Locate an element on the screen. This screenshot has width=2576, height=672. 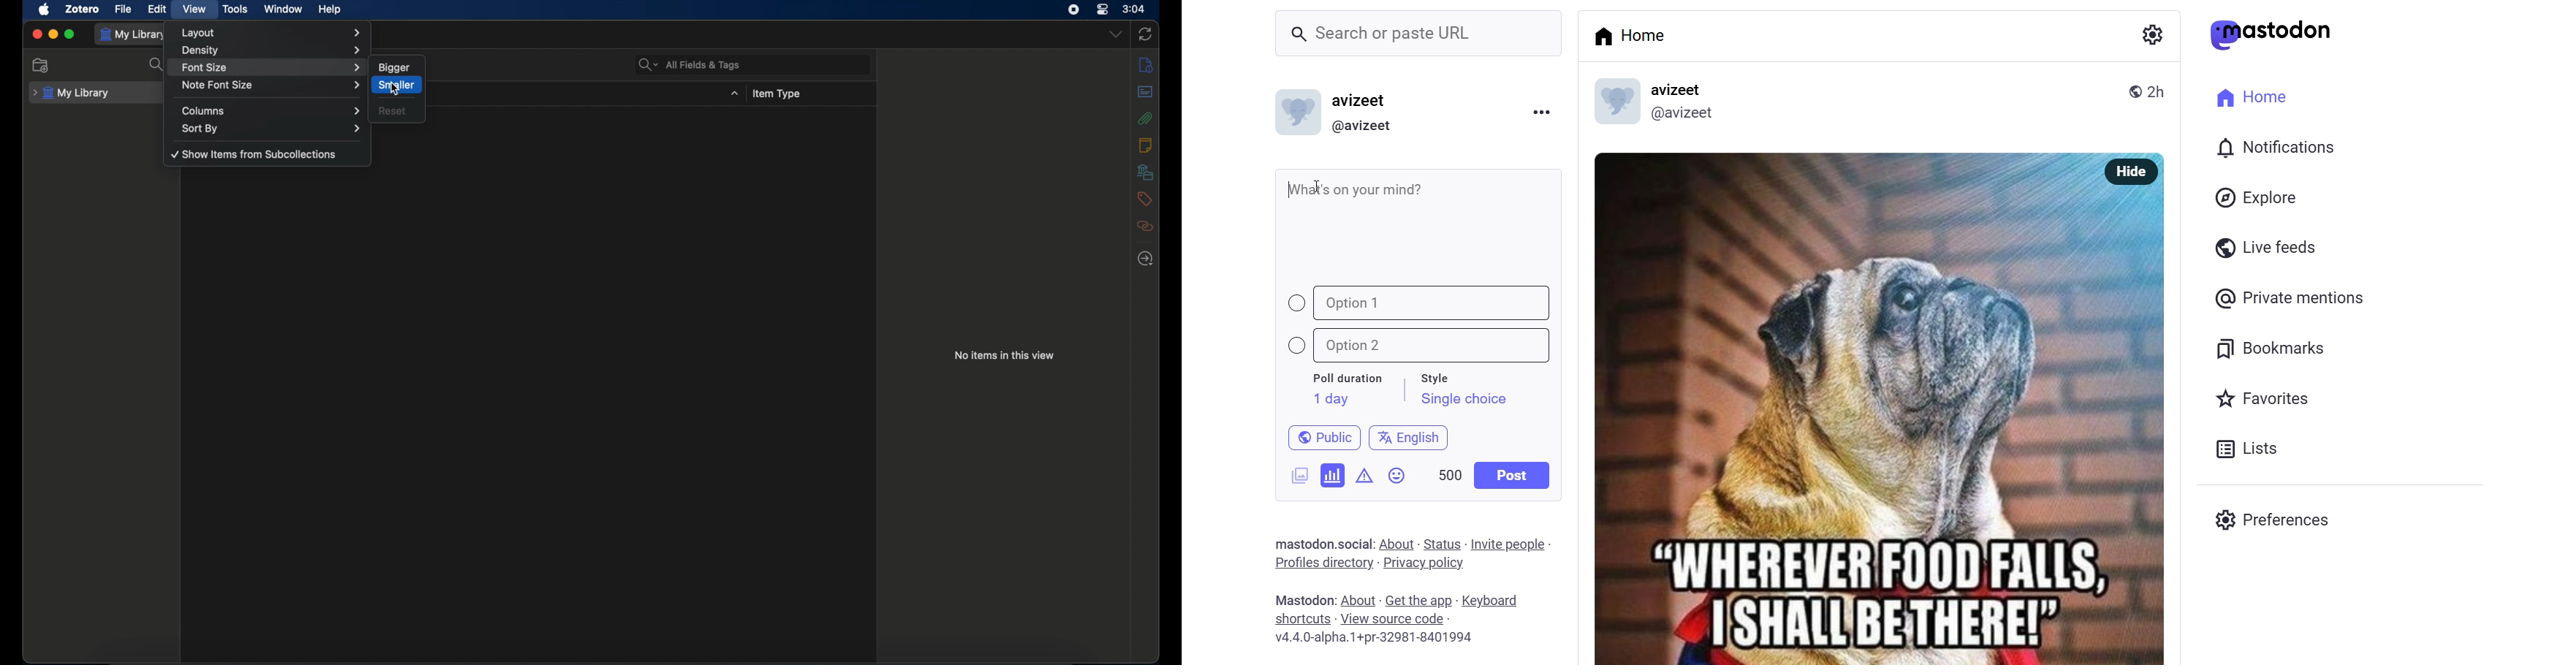
apple icon is located at coordinates (45, 10).